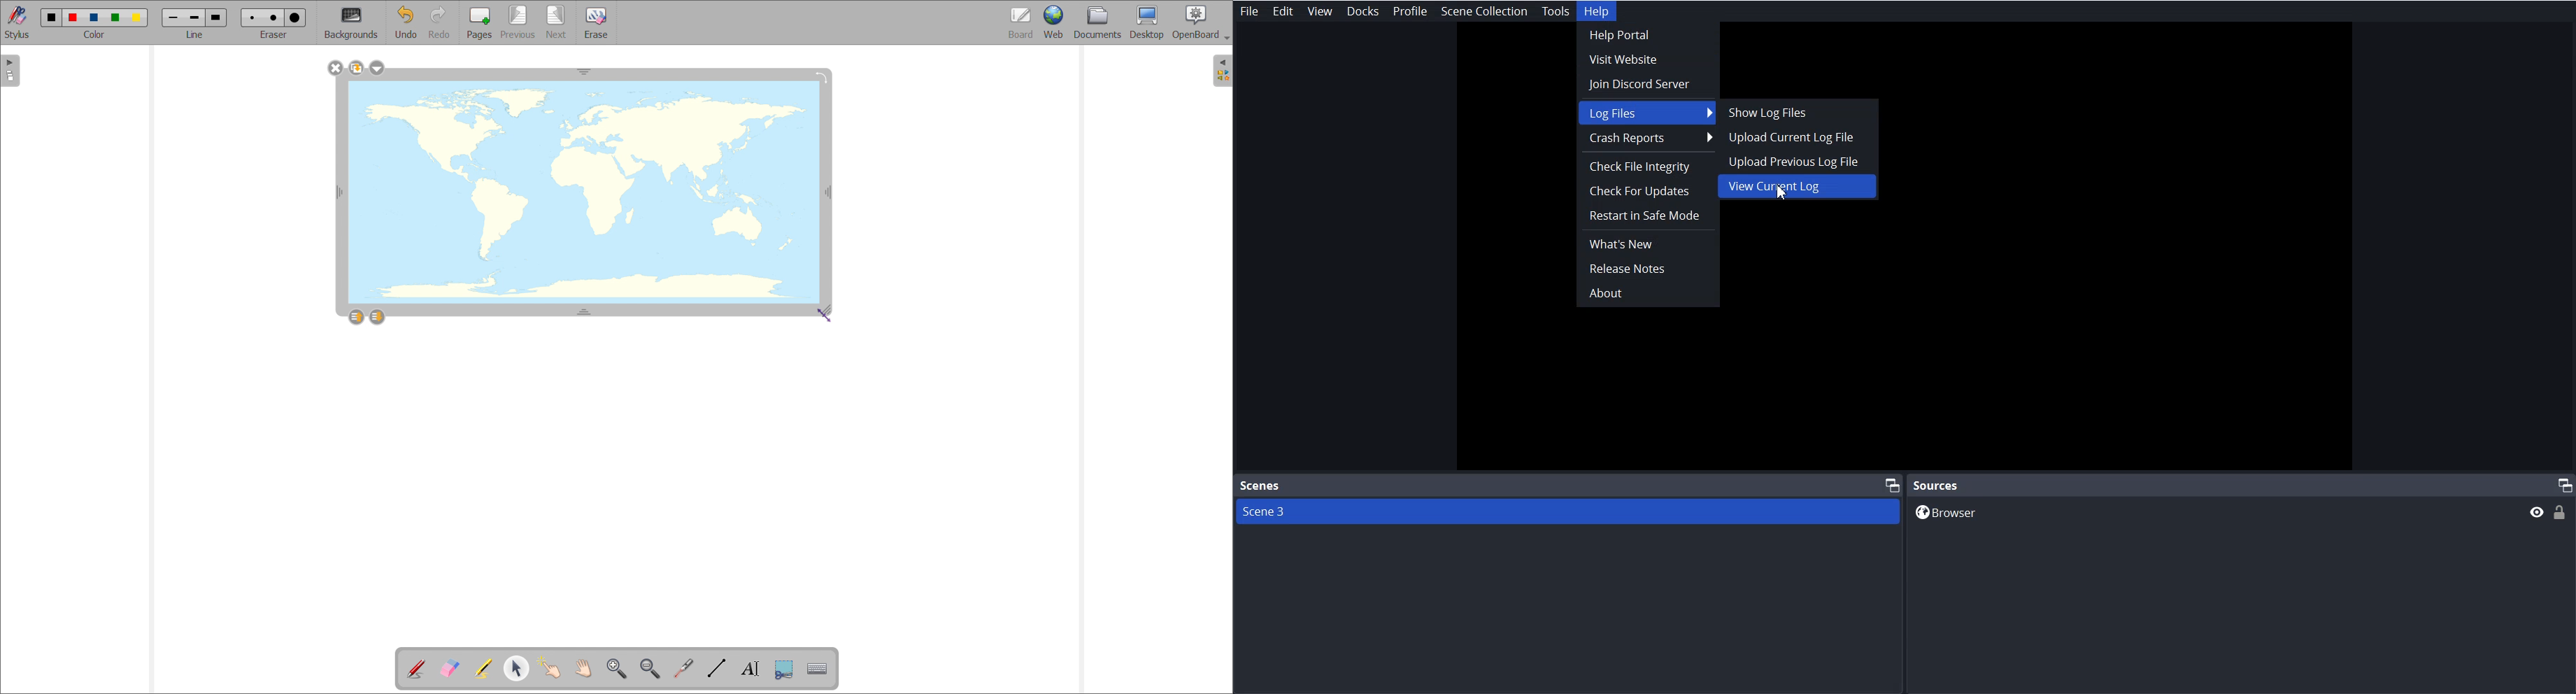  I want to click on Help Portal, so click(1646, 35).